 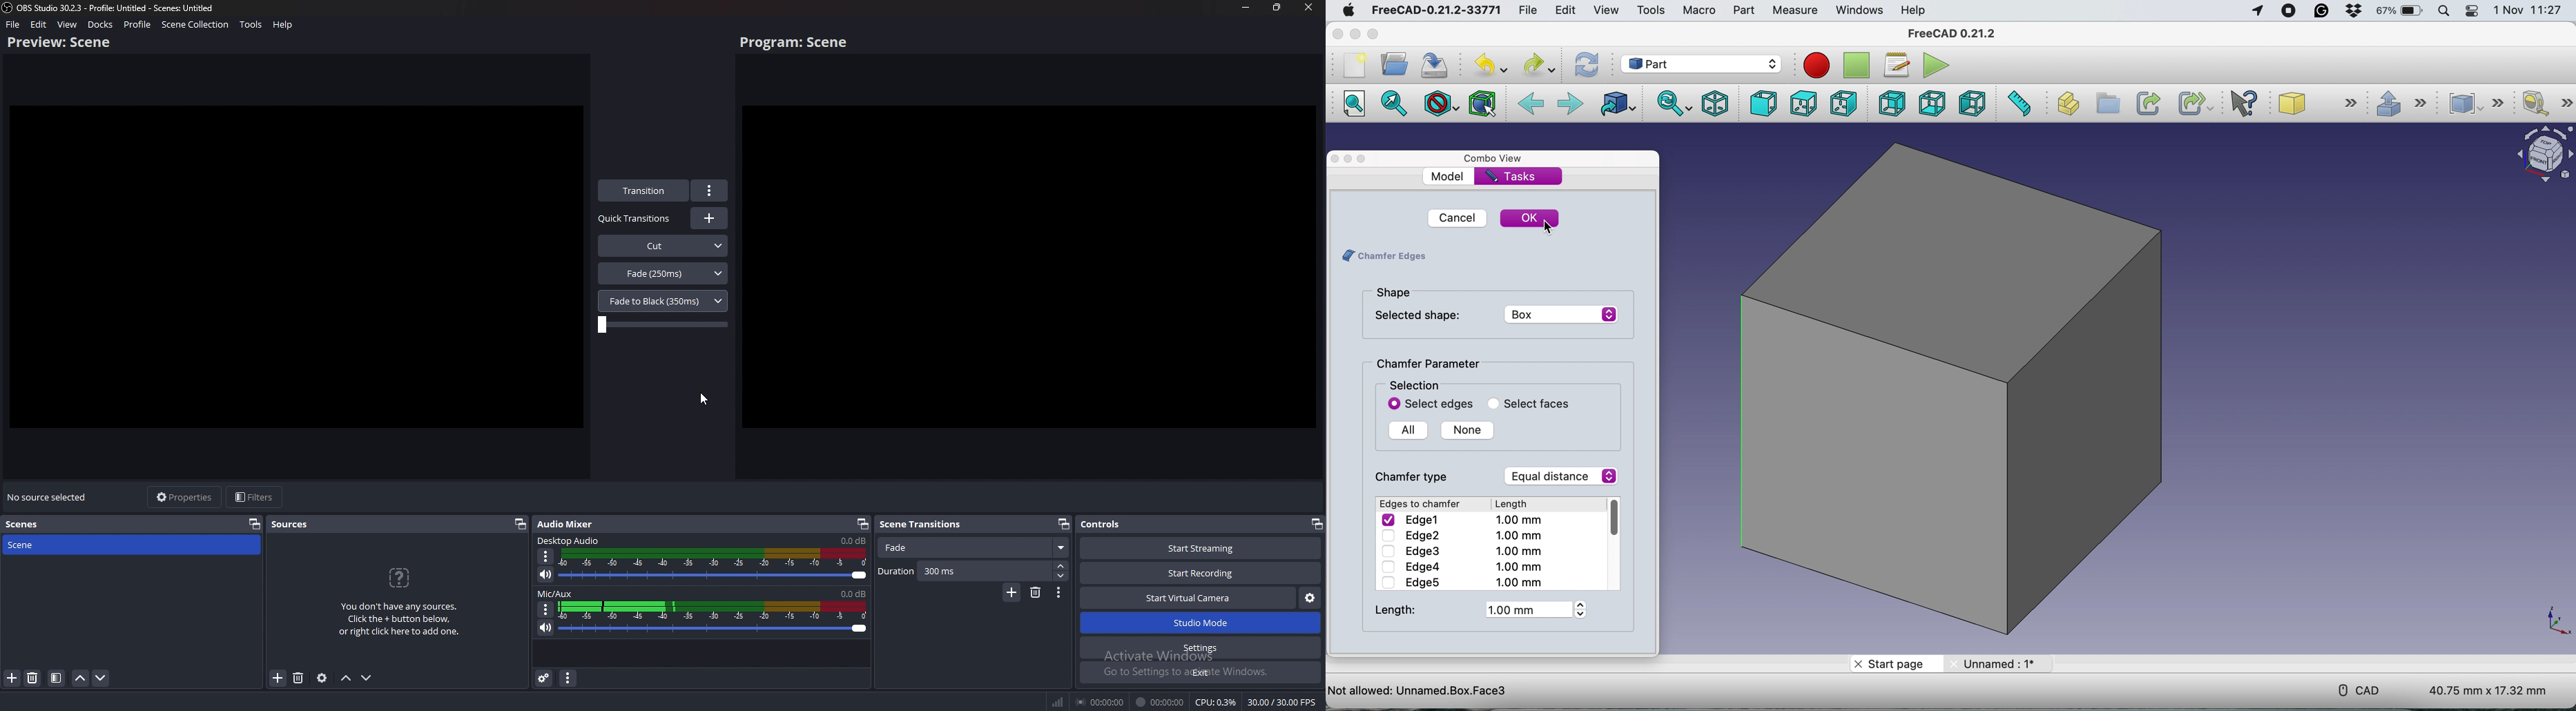 I want to click on record macros, so click(x=1812, y=66).